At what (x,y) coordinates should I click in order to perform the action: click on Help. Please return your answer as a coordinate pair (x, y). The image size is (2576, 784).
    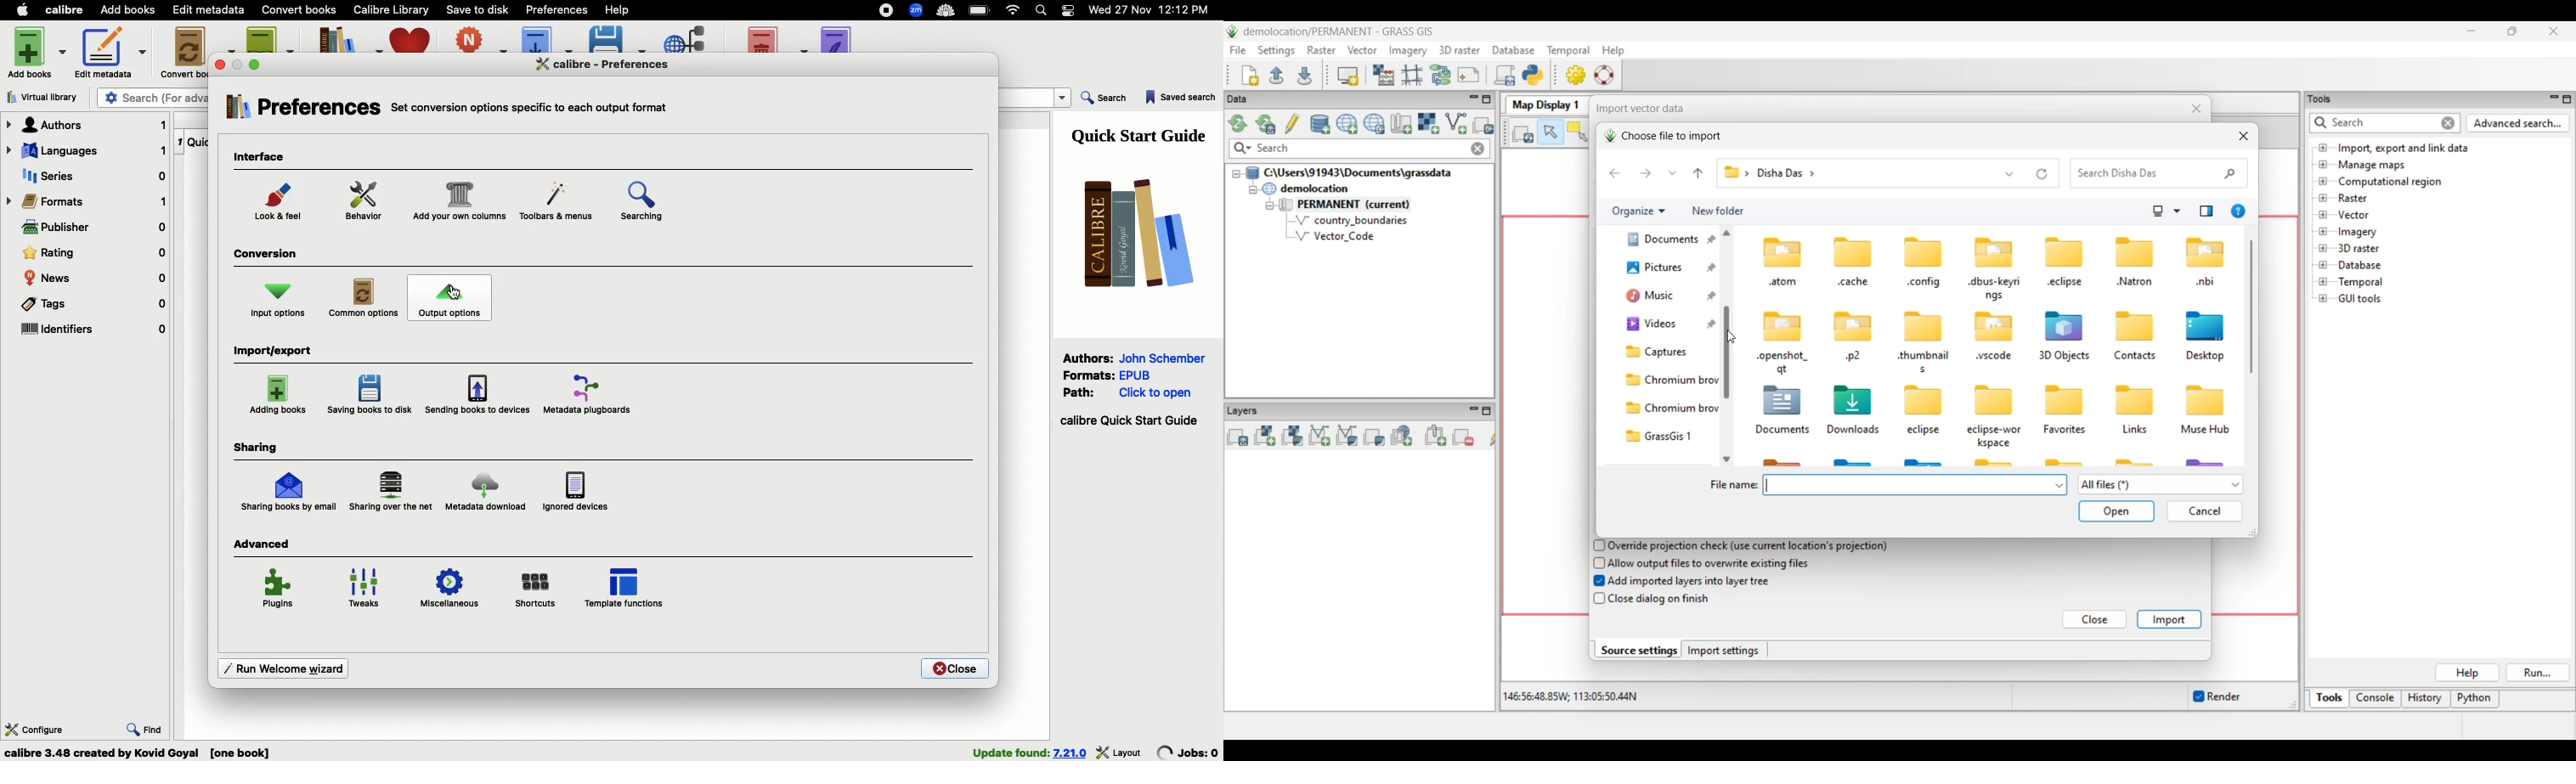
    Looking at the image, I should click on (616, 8).